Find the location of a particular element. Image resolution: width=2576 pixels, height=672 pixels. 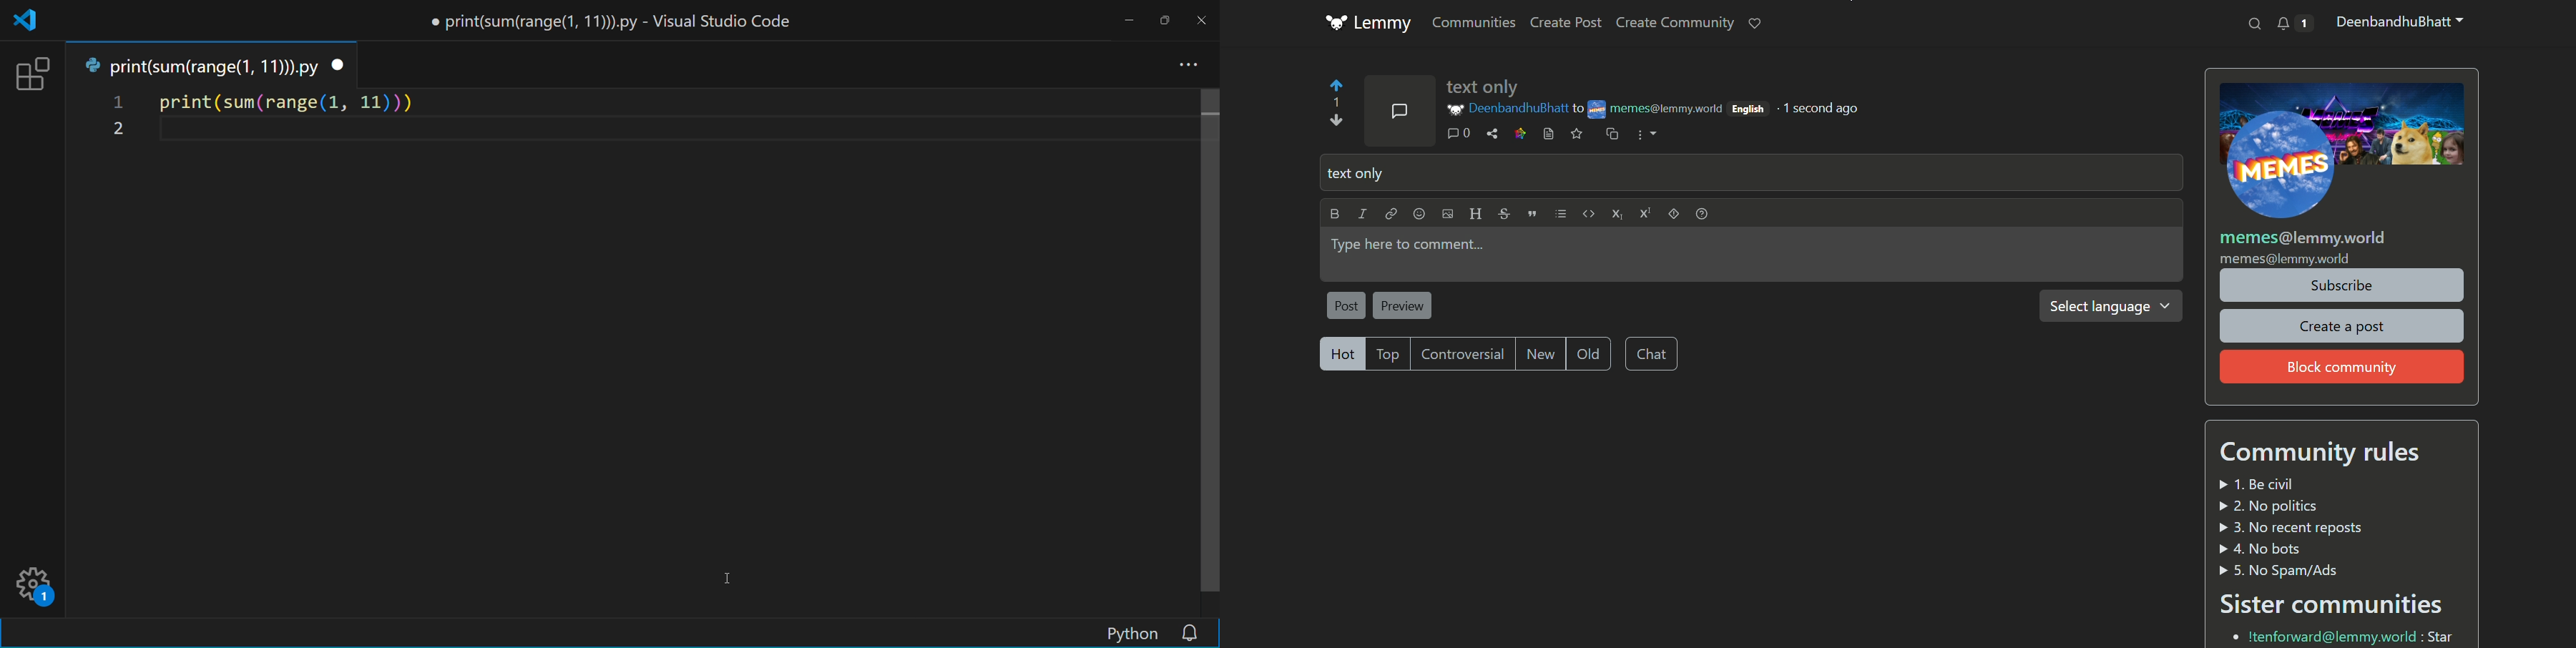

spoiler is located at coordinates (1675, 213).